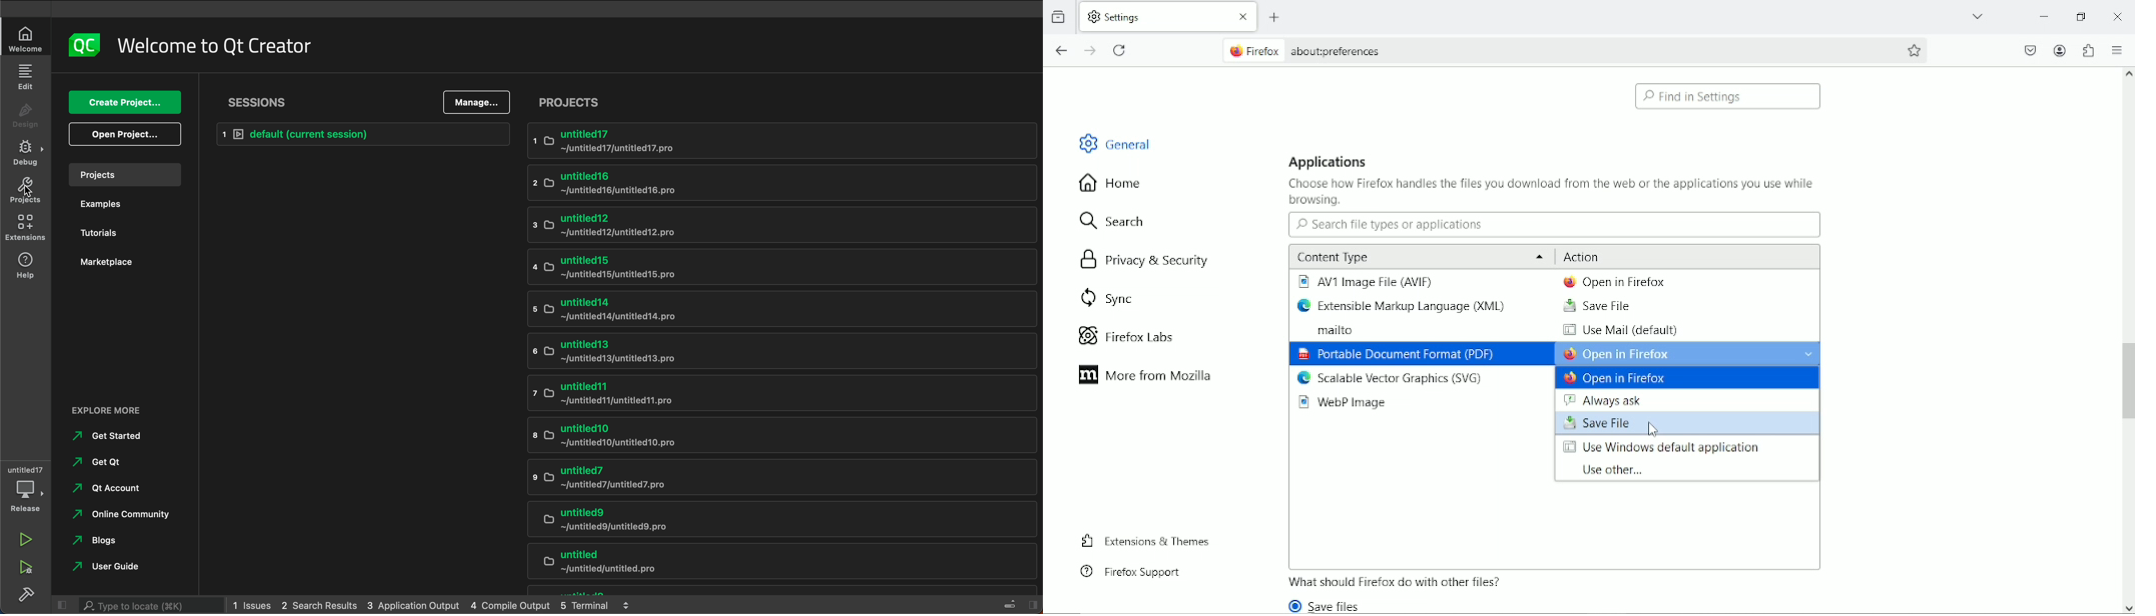 This screenshot has height=616, width=2156. I want to click on Restore down, so click(2084, 17).